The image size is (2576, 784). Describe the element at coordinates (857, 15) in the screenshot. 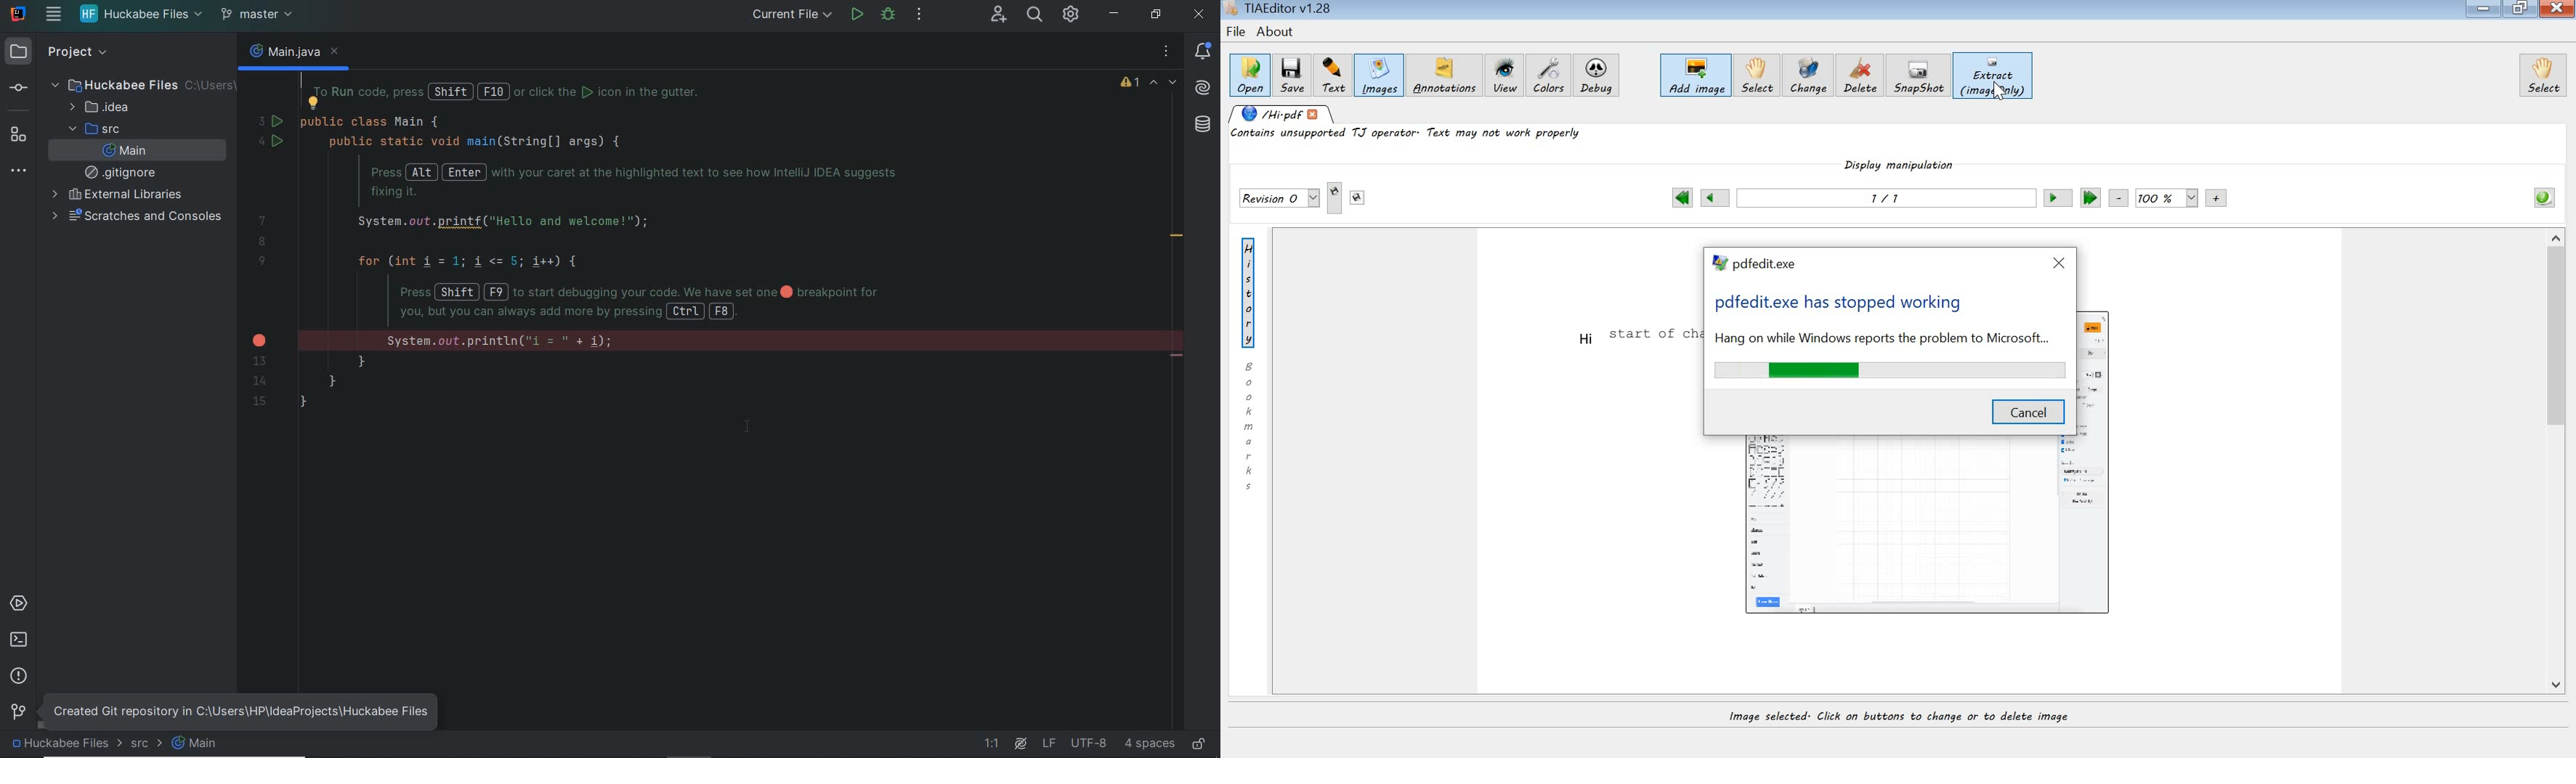

I see `run` at that location.